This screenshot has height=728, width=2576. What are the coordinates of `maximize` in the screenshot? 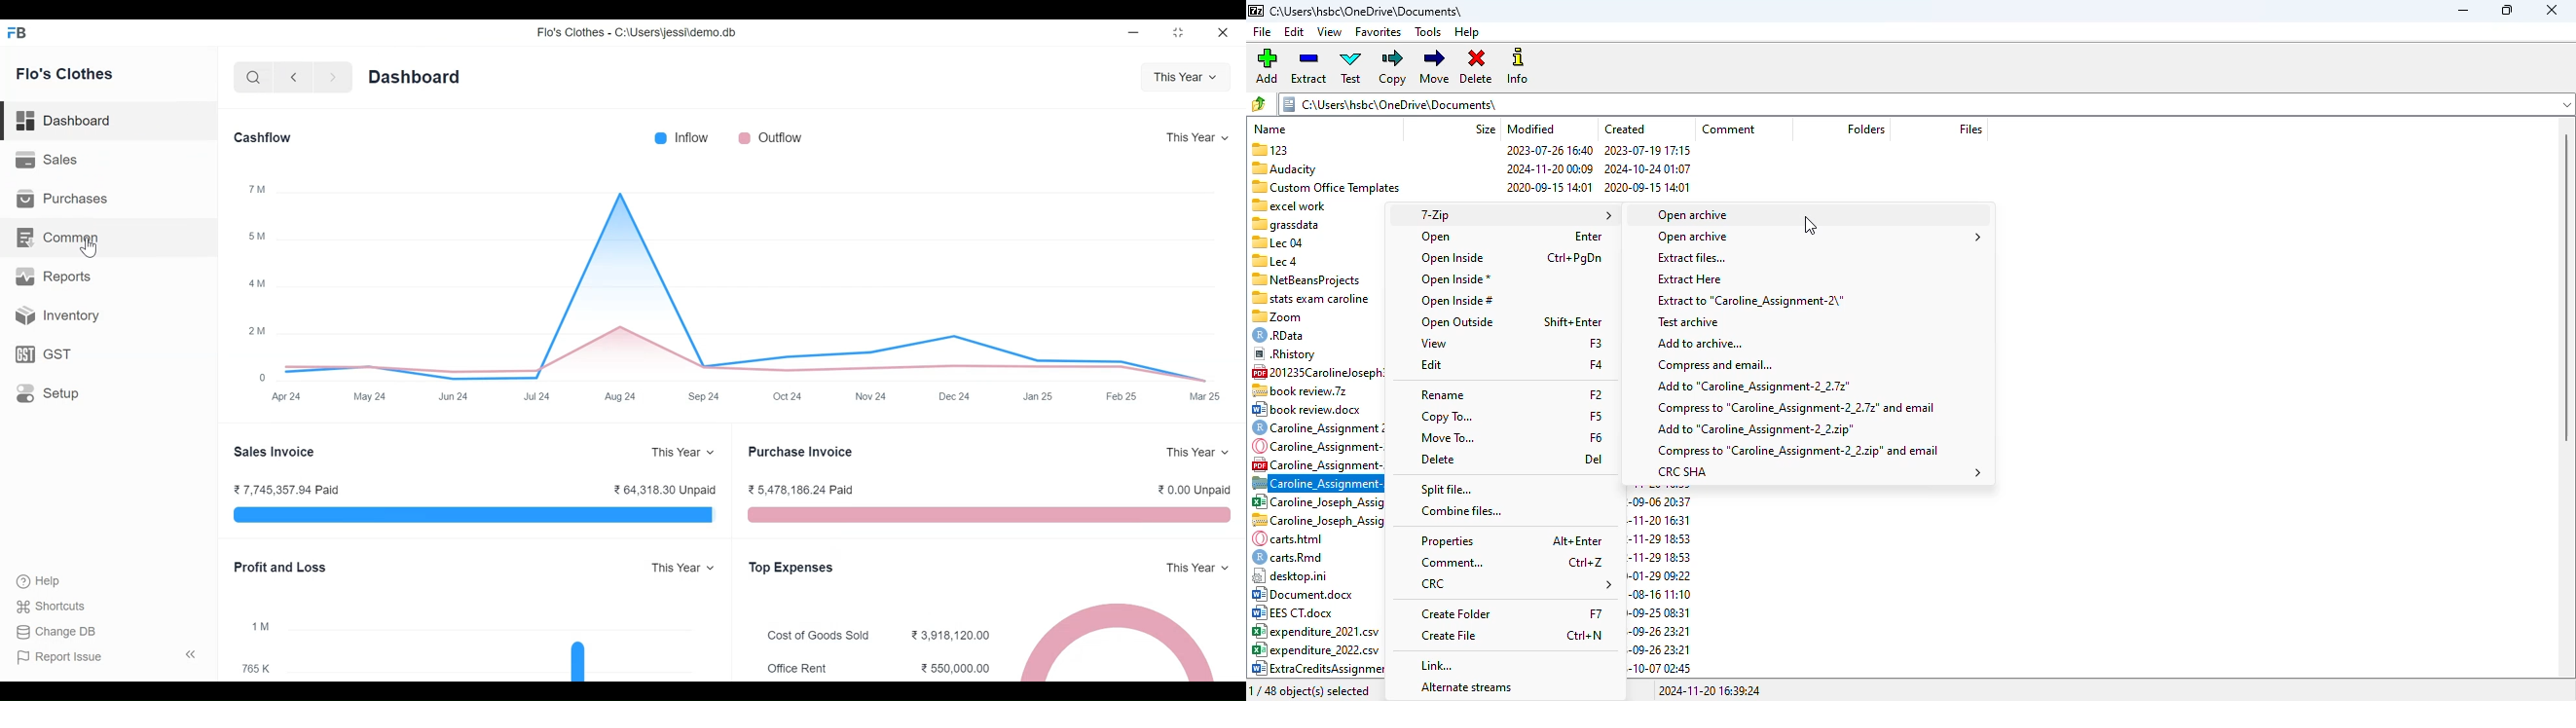 It's located at (2505, 10).